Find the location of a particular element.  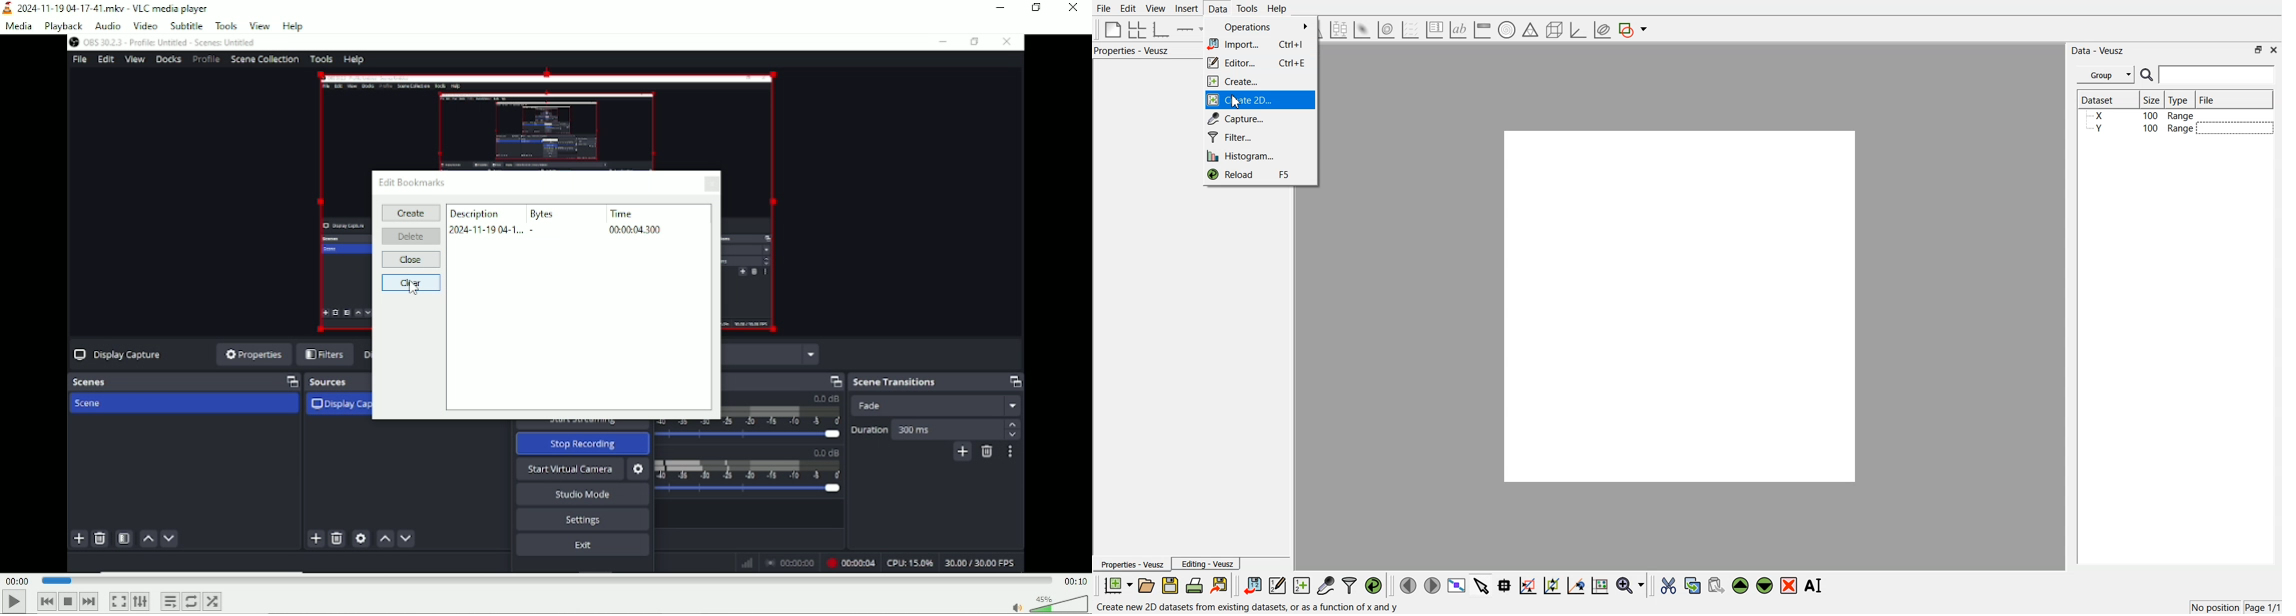

Cursor is located at coordinates (1238, 102).